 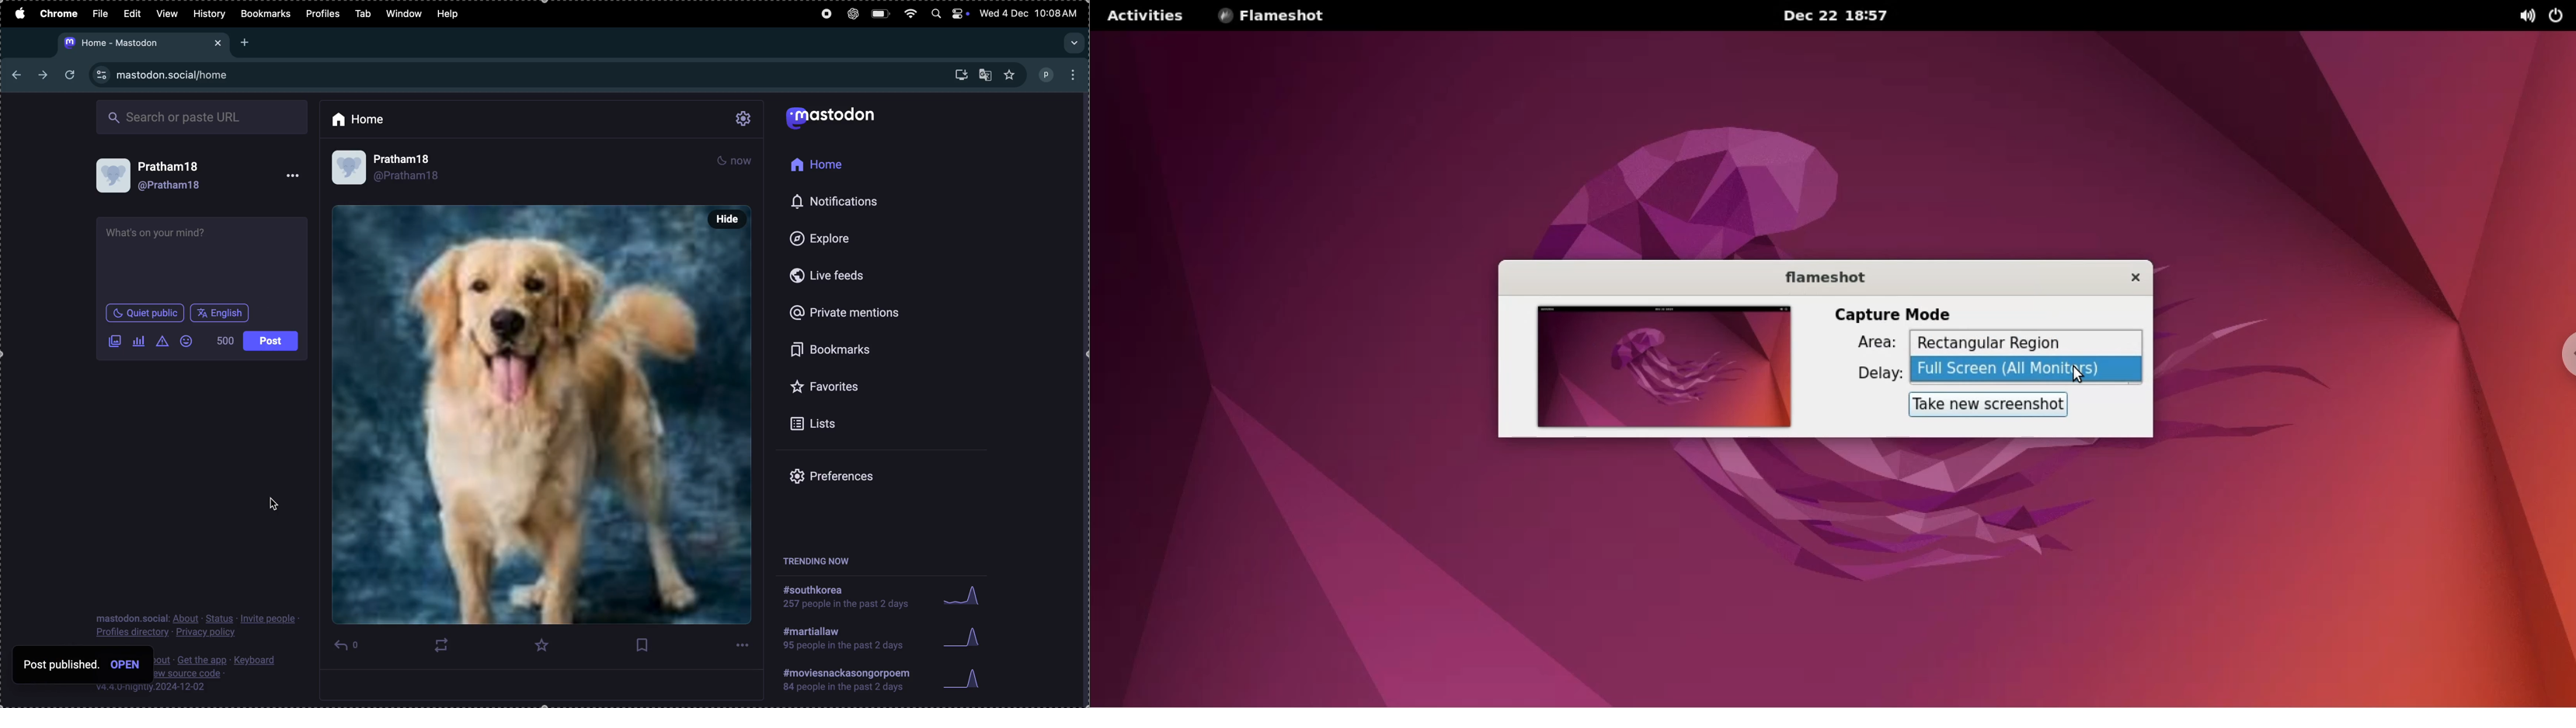 I want to click on scrollbar, so click(x=1083, y=400).